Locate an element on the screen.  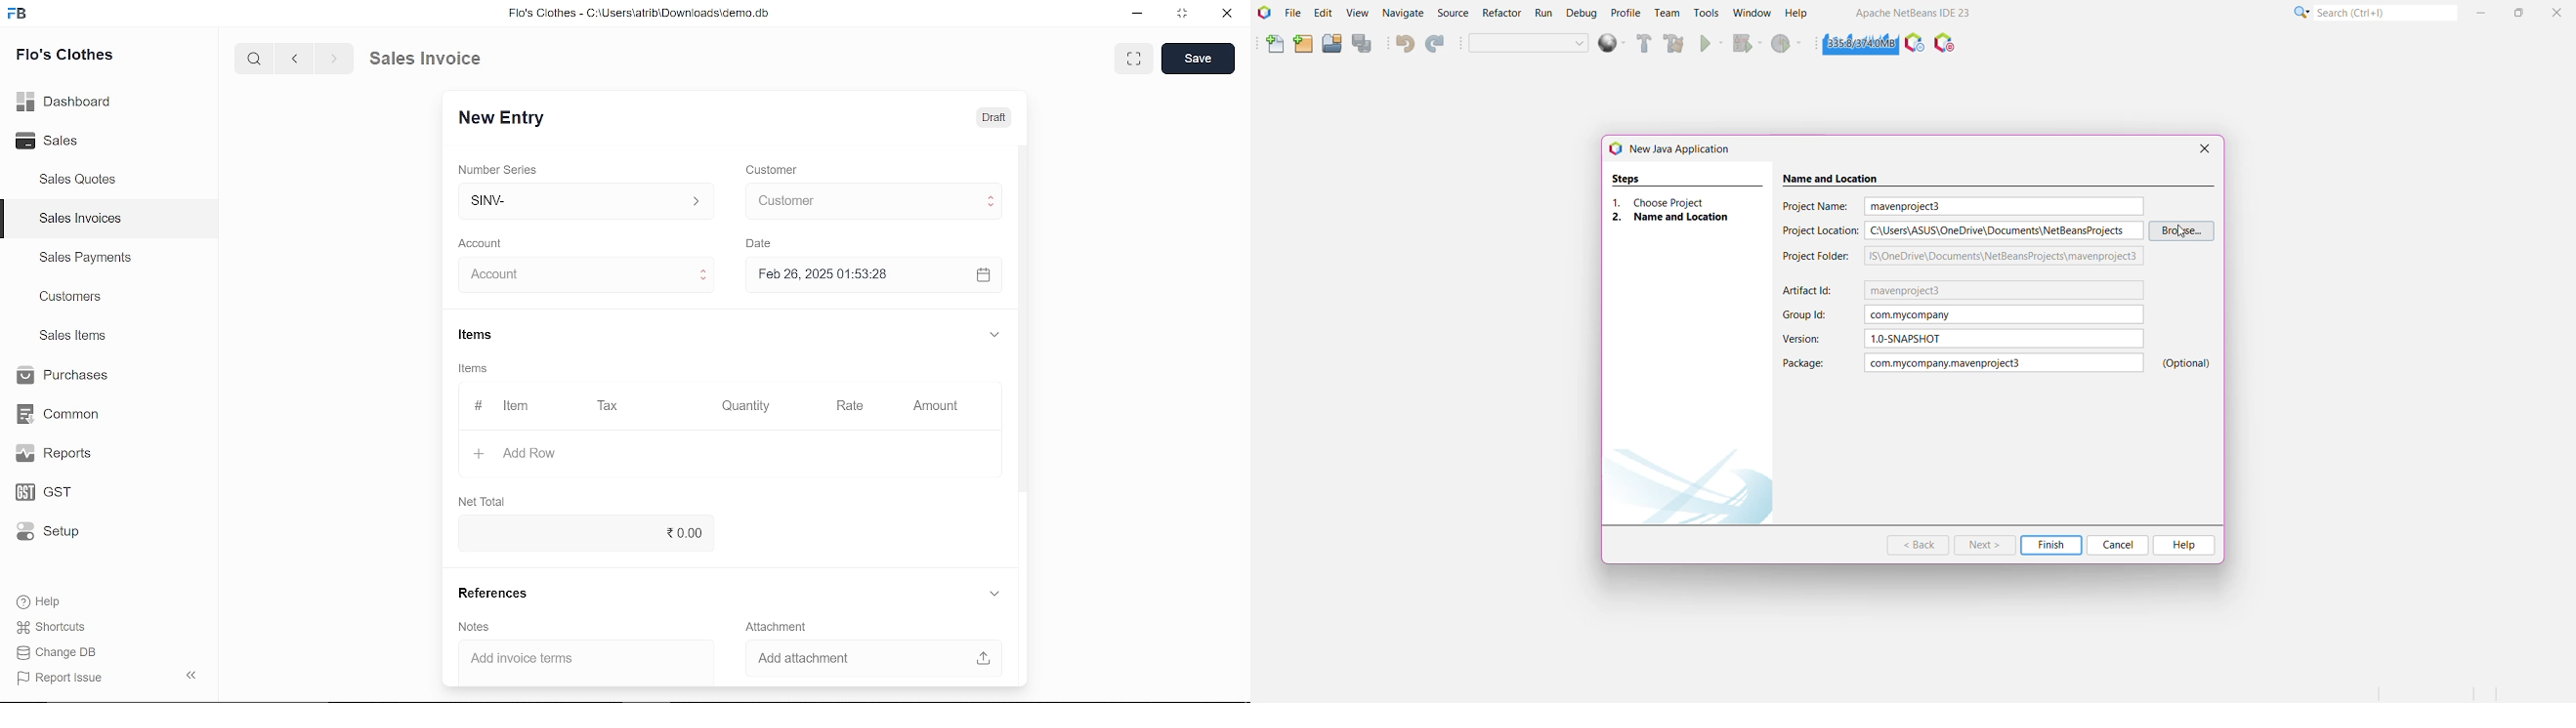
Amount is located at coordinates (936, 406).